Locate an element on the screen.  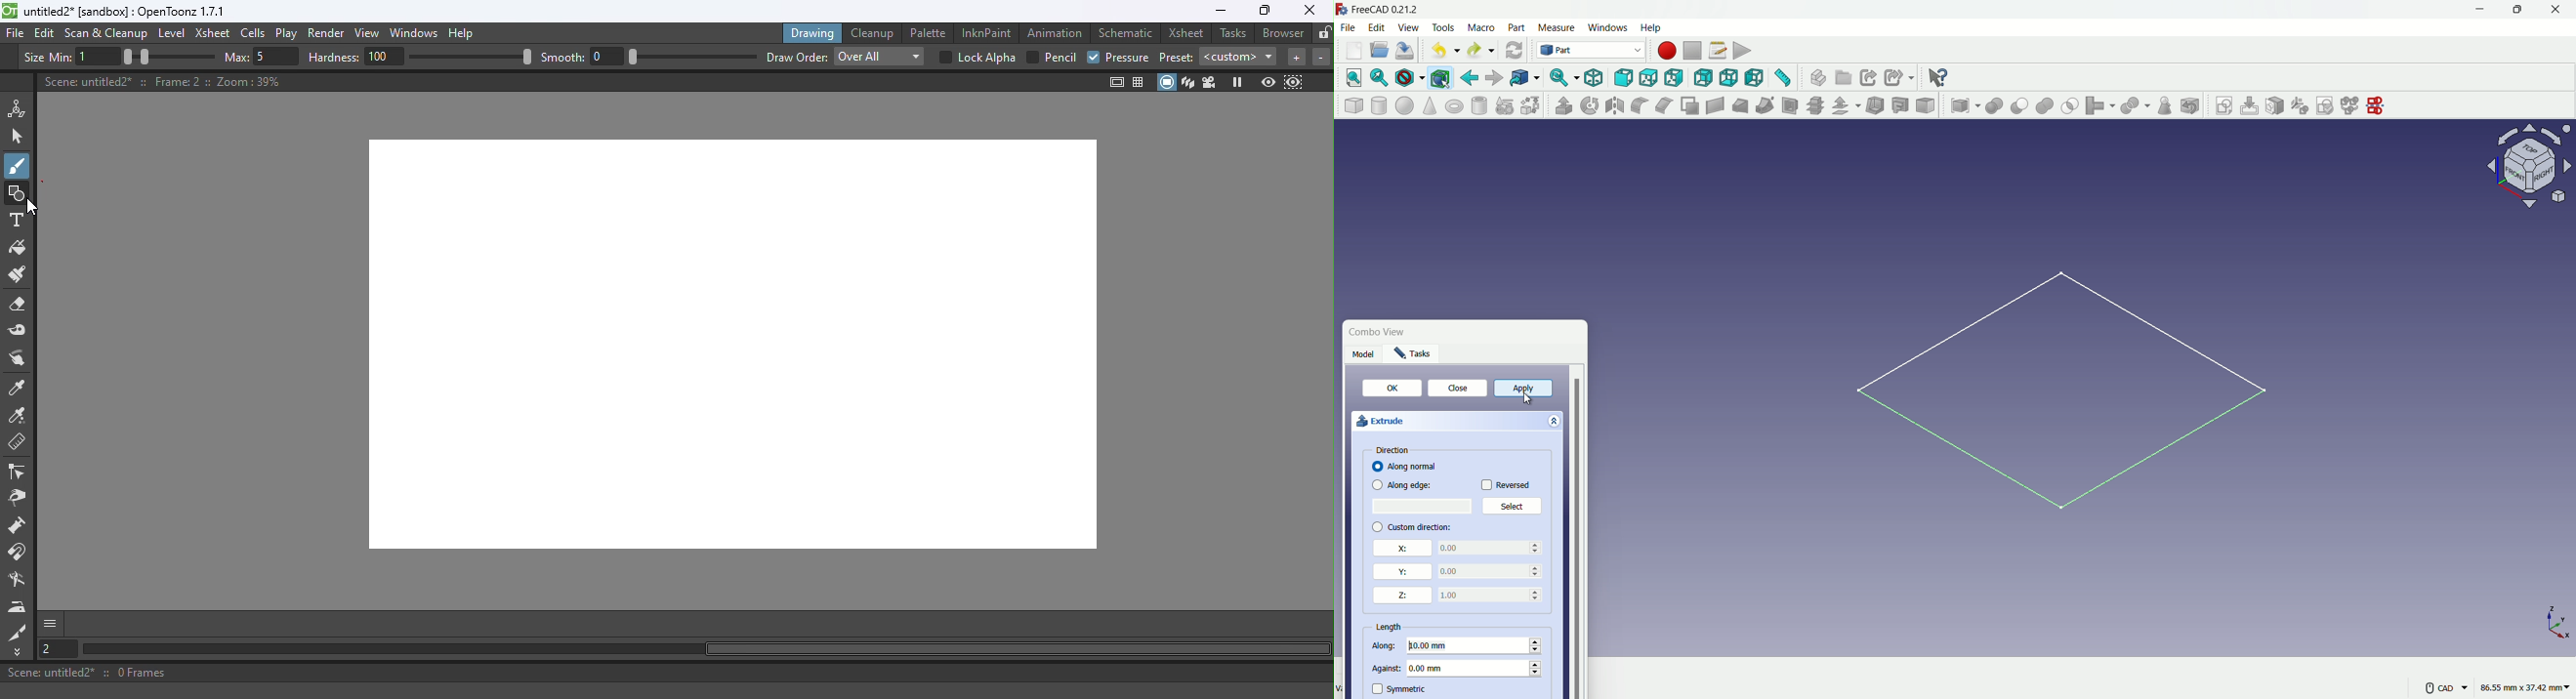
Animate tool is located at coordinates (21, 108).